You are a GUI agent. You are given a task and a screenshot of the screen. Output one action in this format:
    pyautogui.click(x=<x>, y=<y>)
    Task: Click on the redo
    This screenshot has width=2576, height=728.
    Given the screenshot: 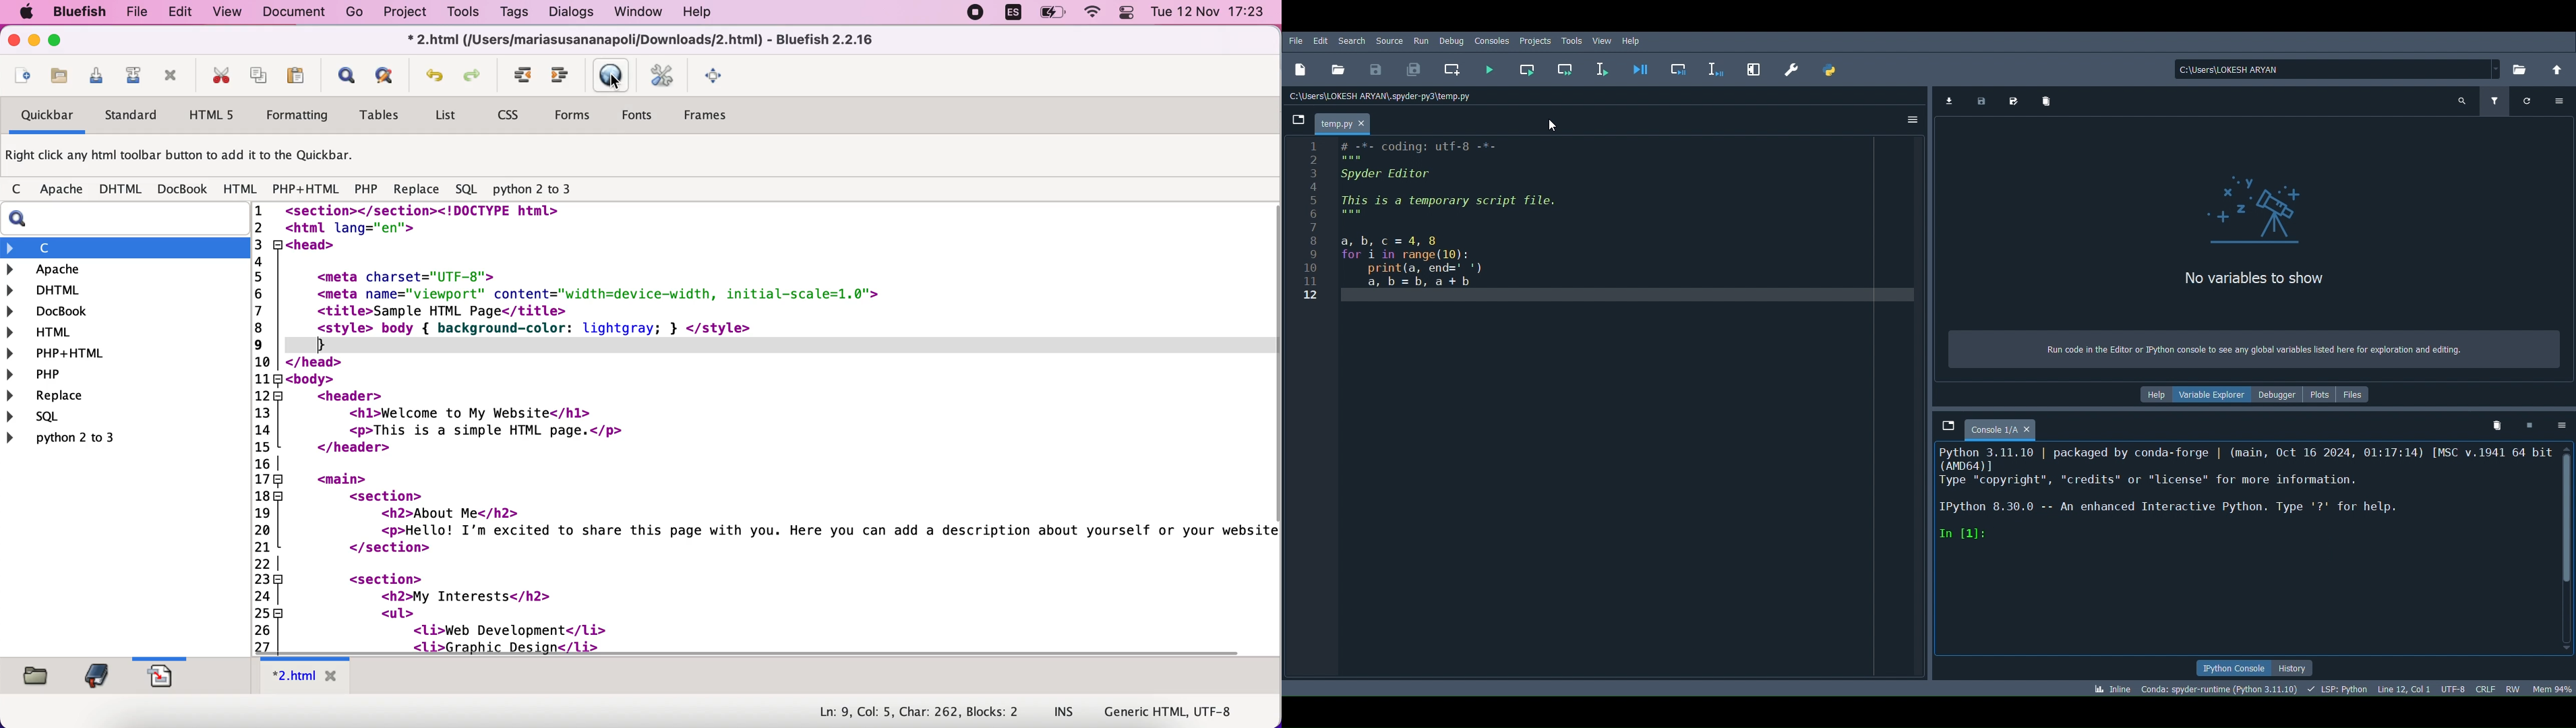 What is the action you would take?
    pyautogui.click(x=473, y=76)
    